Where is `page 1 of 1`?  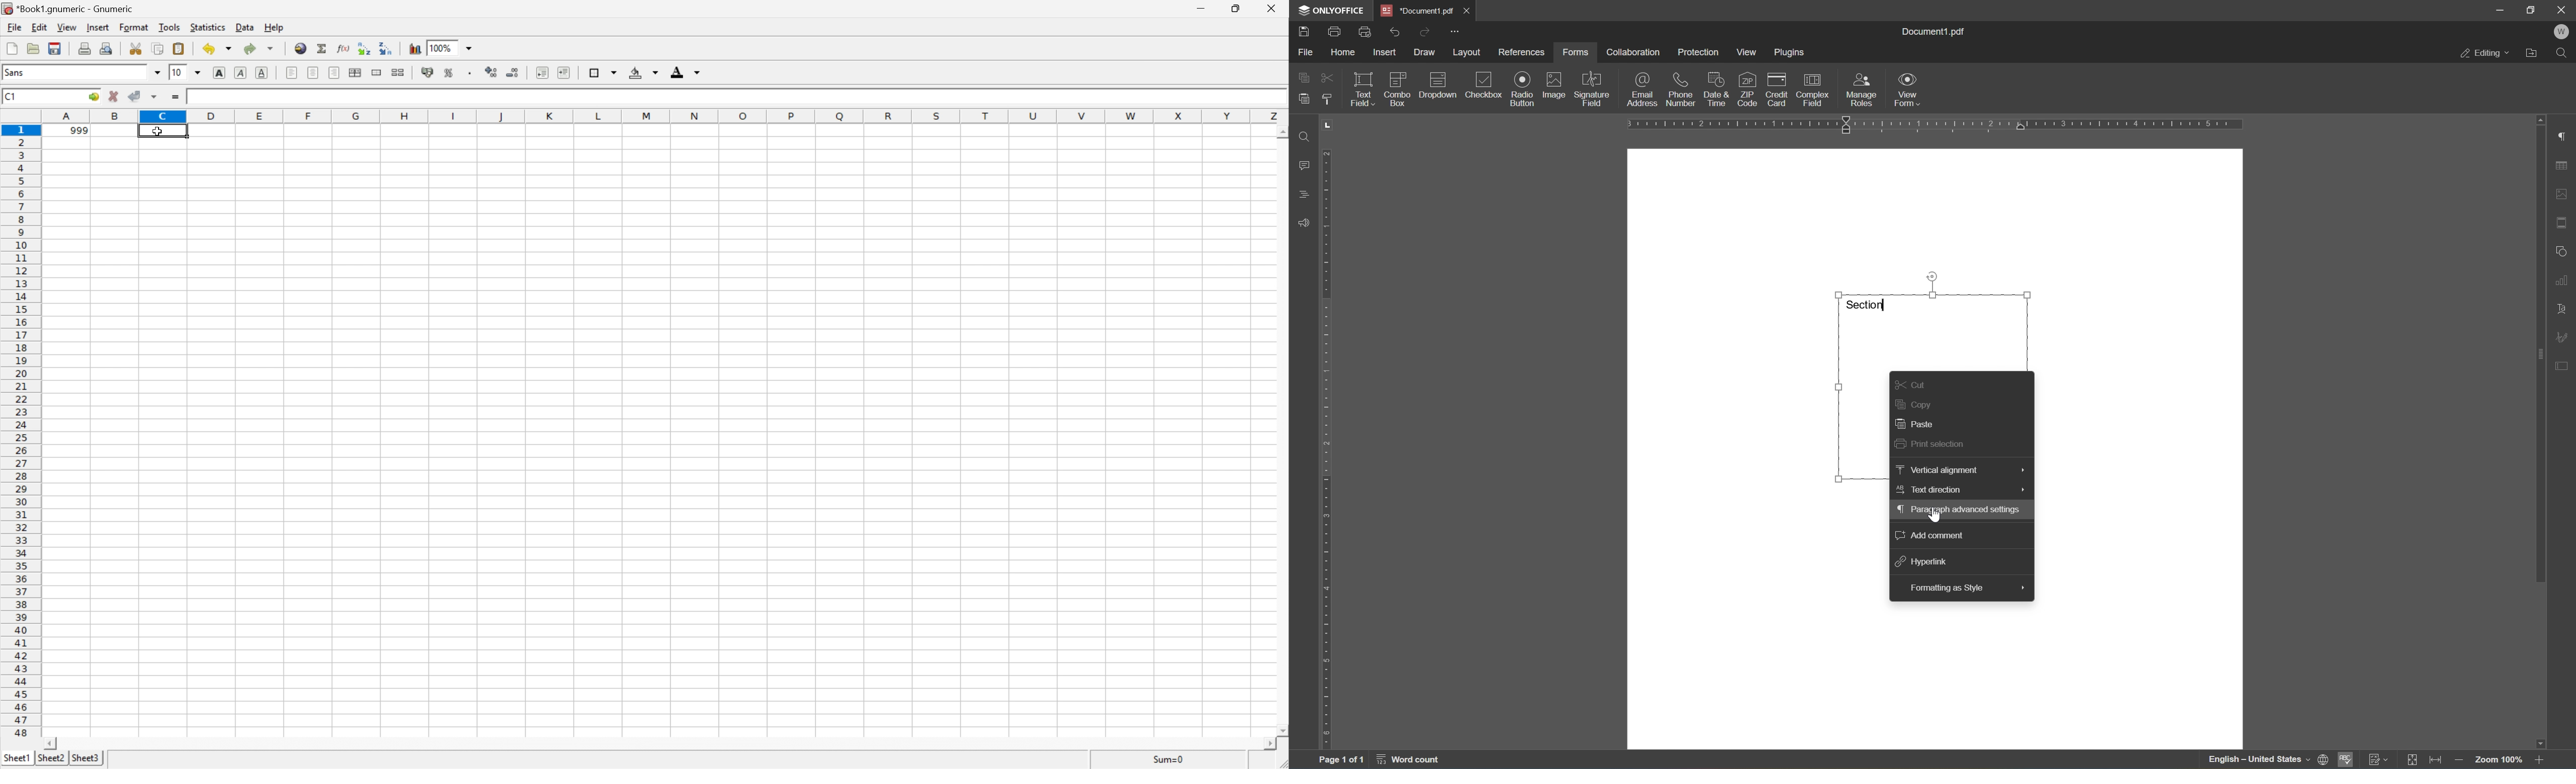 page 1 of 1 is located at coordinates (1341, 761).